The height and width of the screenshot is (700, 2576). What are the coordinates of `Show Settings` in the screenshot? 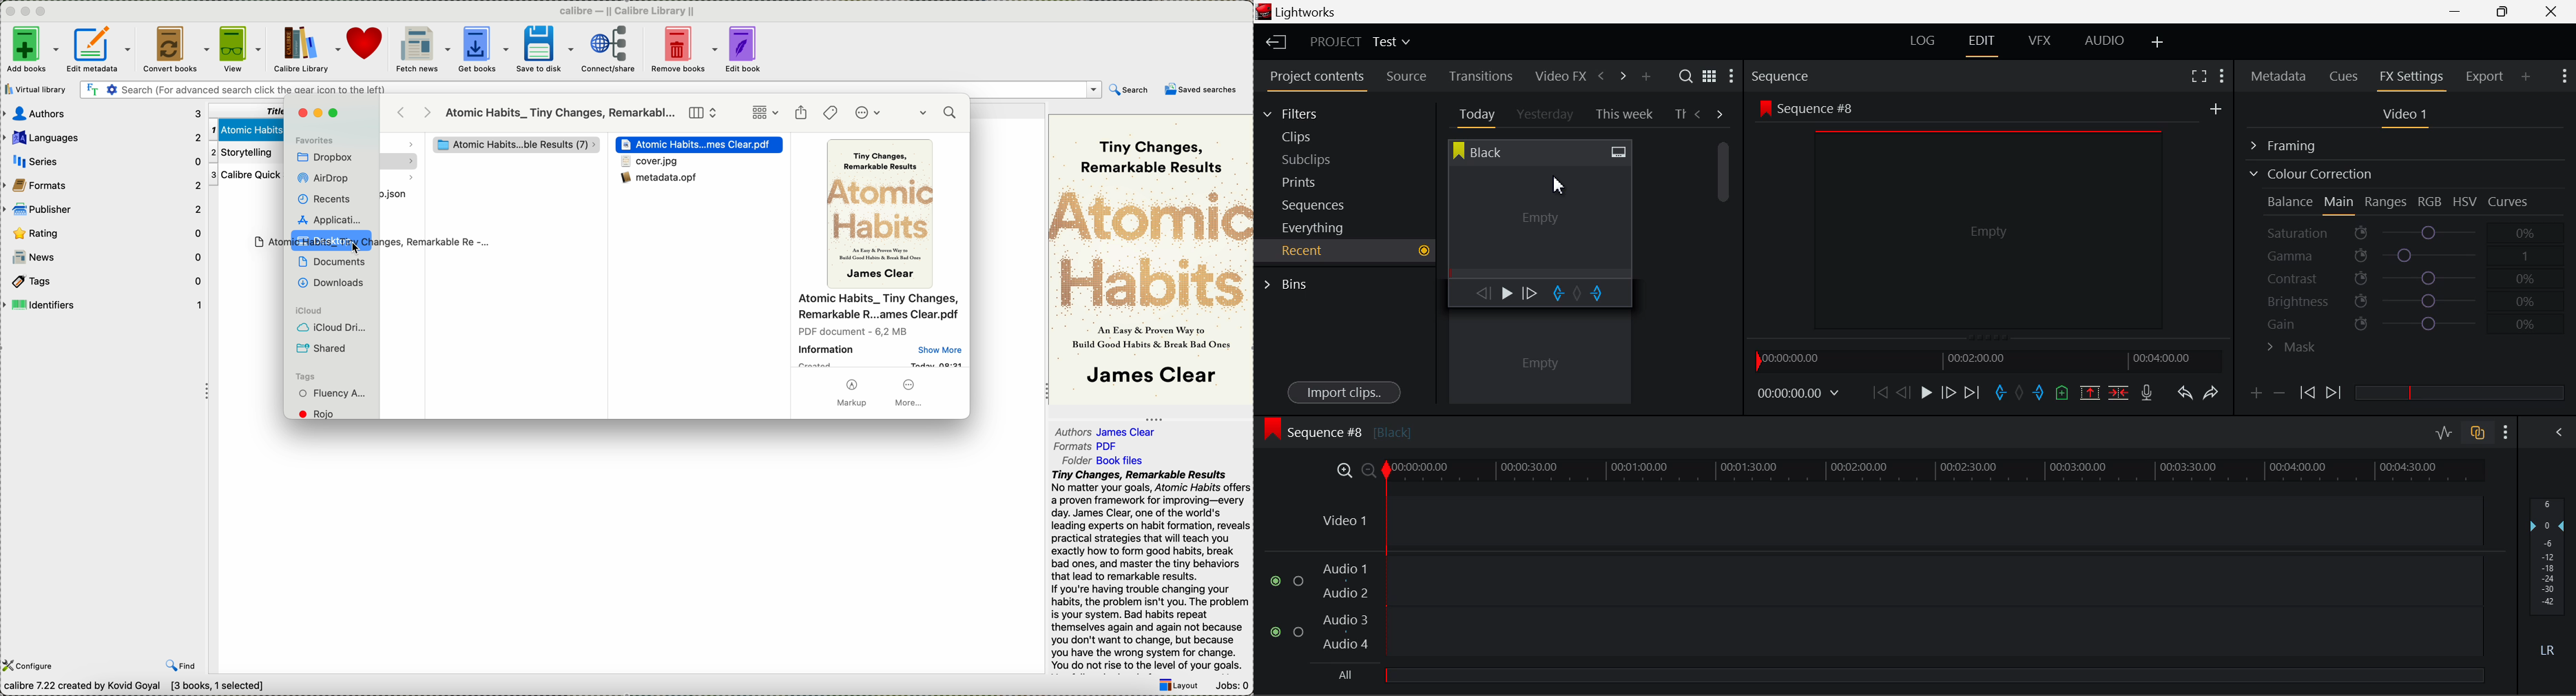 It's located at (2506, 432).